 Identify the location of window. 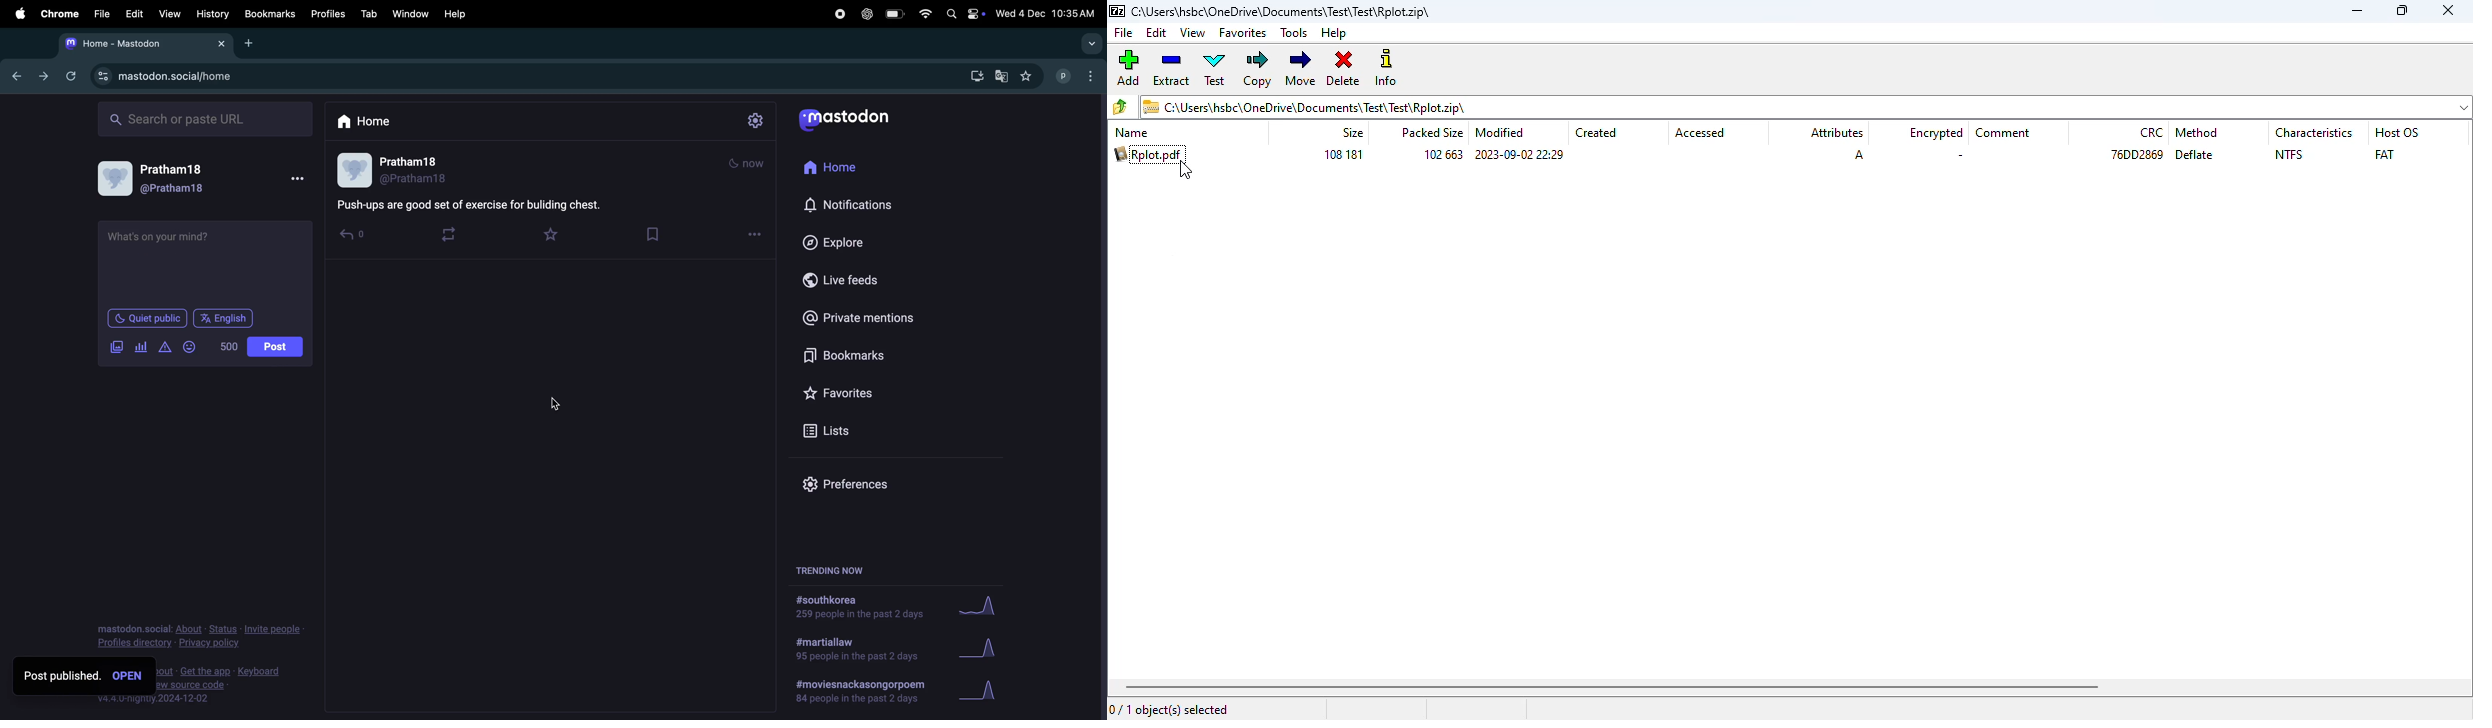
(414, 12).